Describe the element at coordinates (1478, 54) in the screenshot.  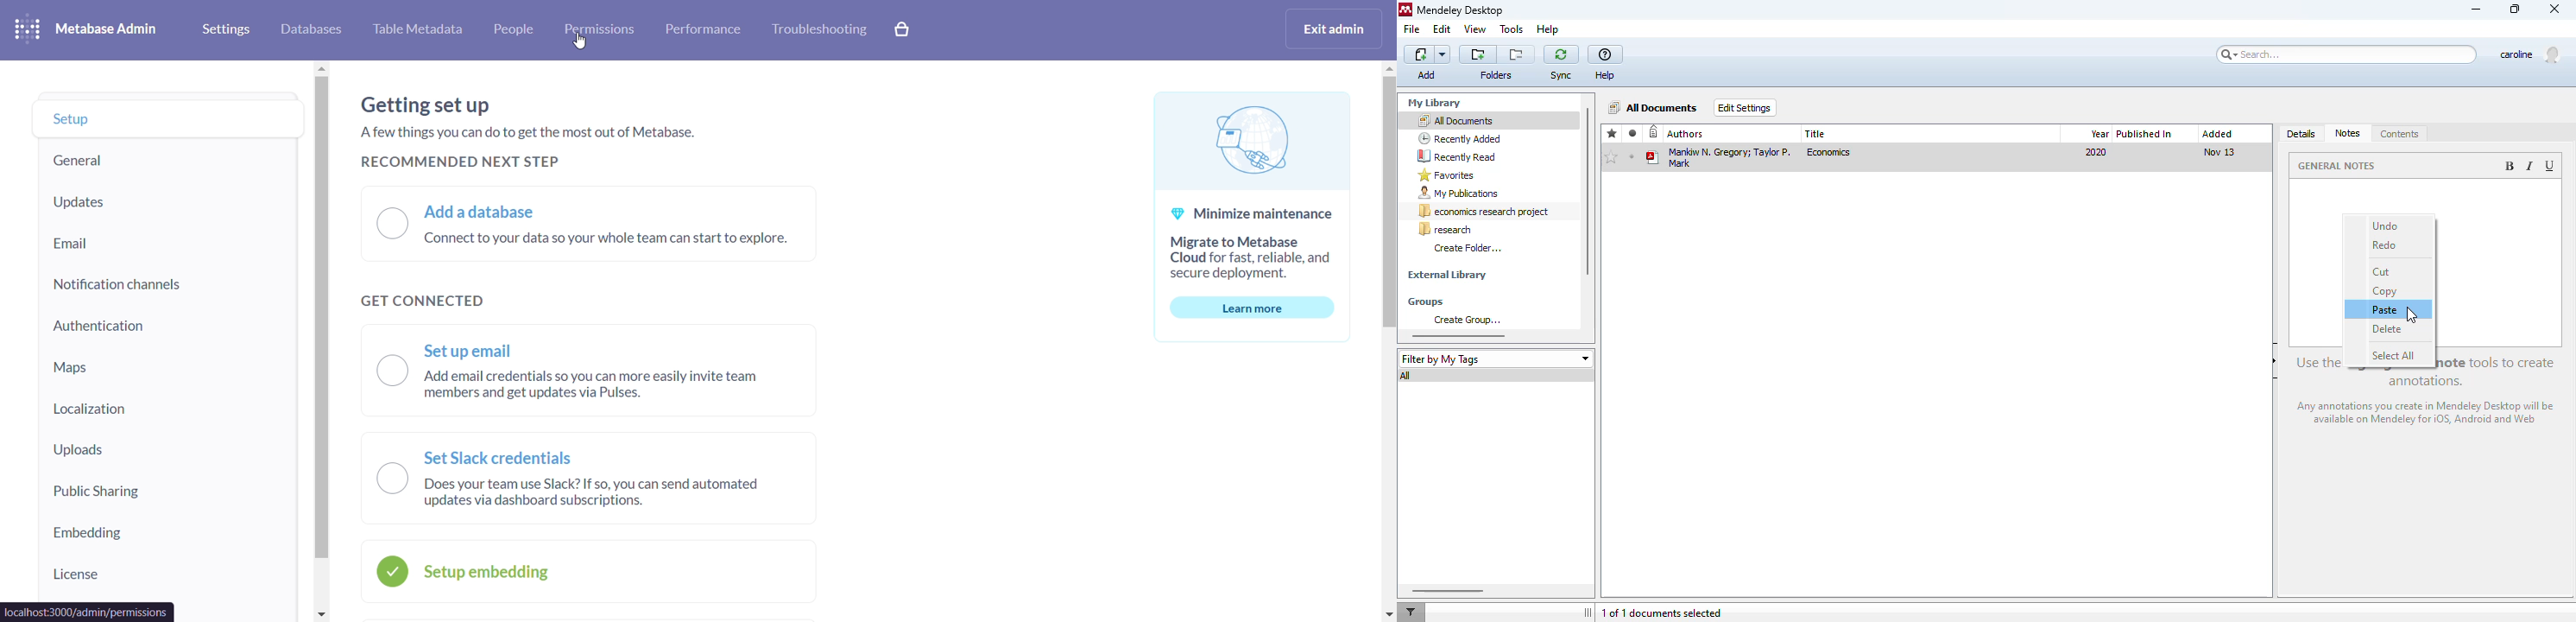
I see `create a new folder` at that location.